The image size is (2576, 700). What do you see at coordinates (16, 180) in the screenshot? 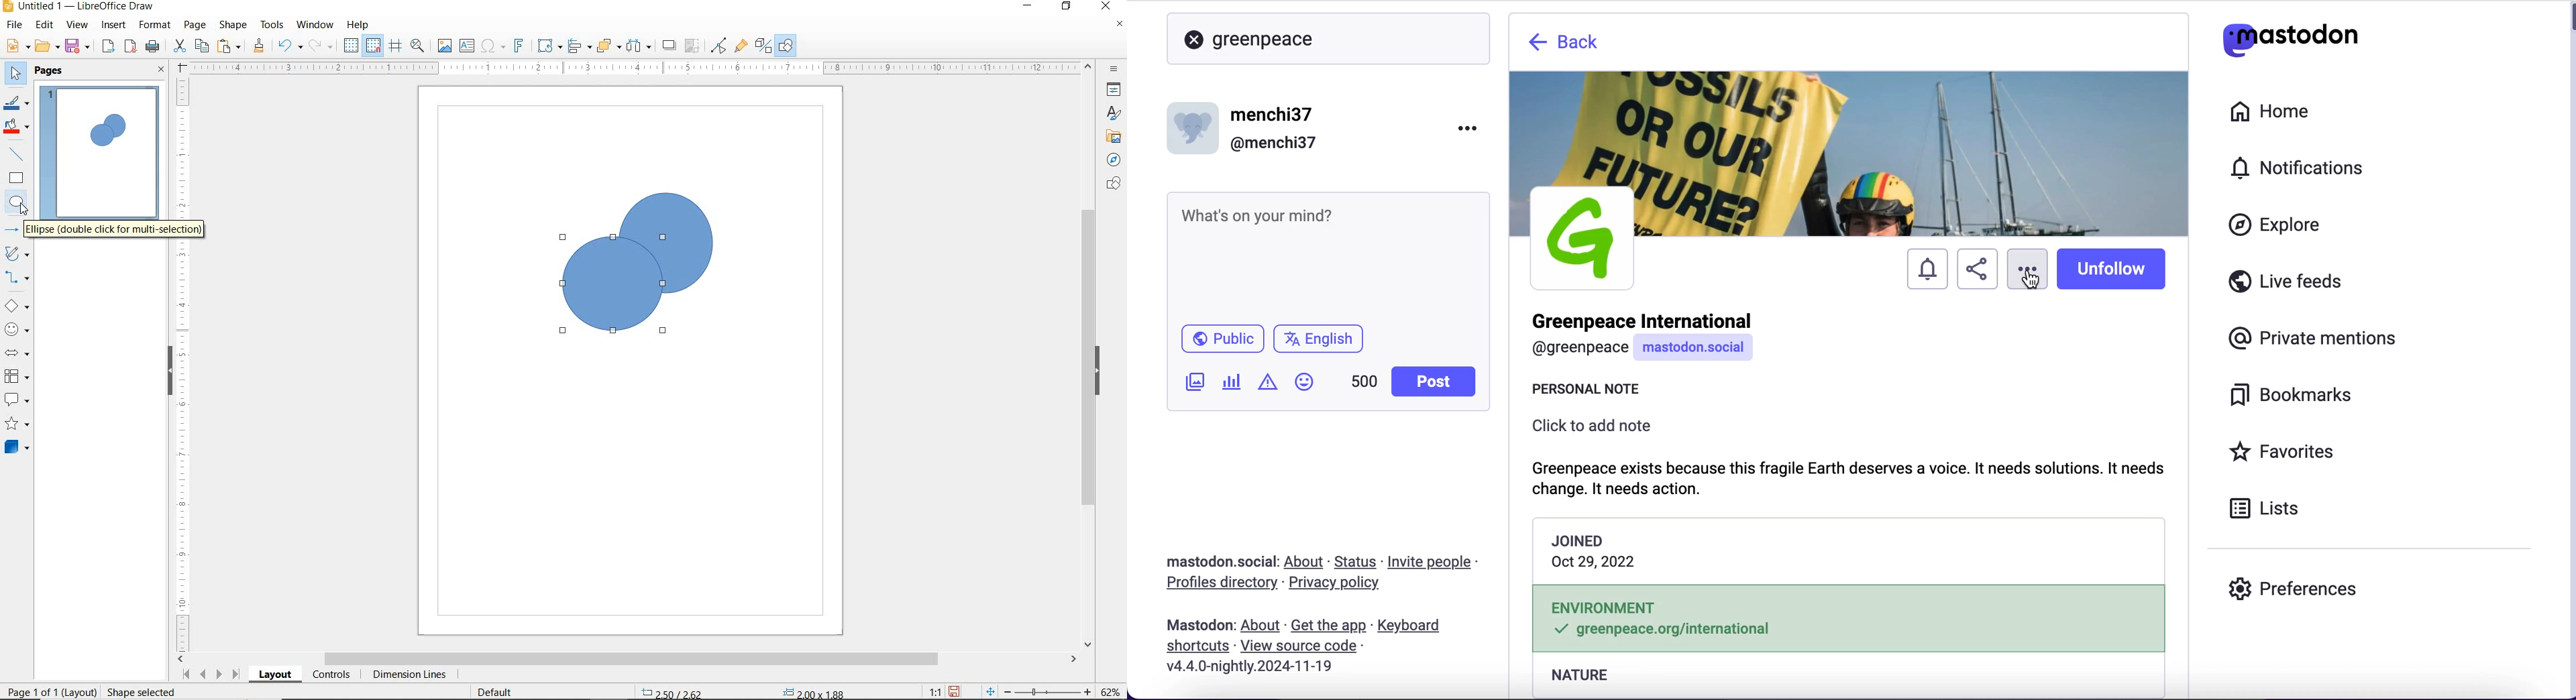
I see `RECTANGLE` at bounding box center [16, 180].